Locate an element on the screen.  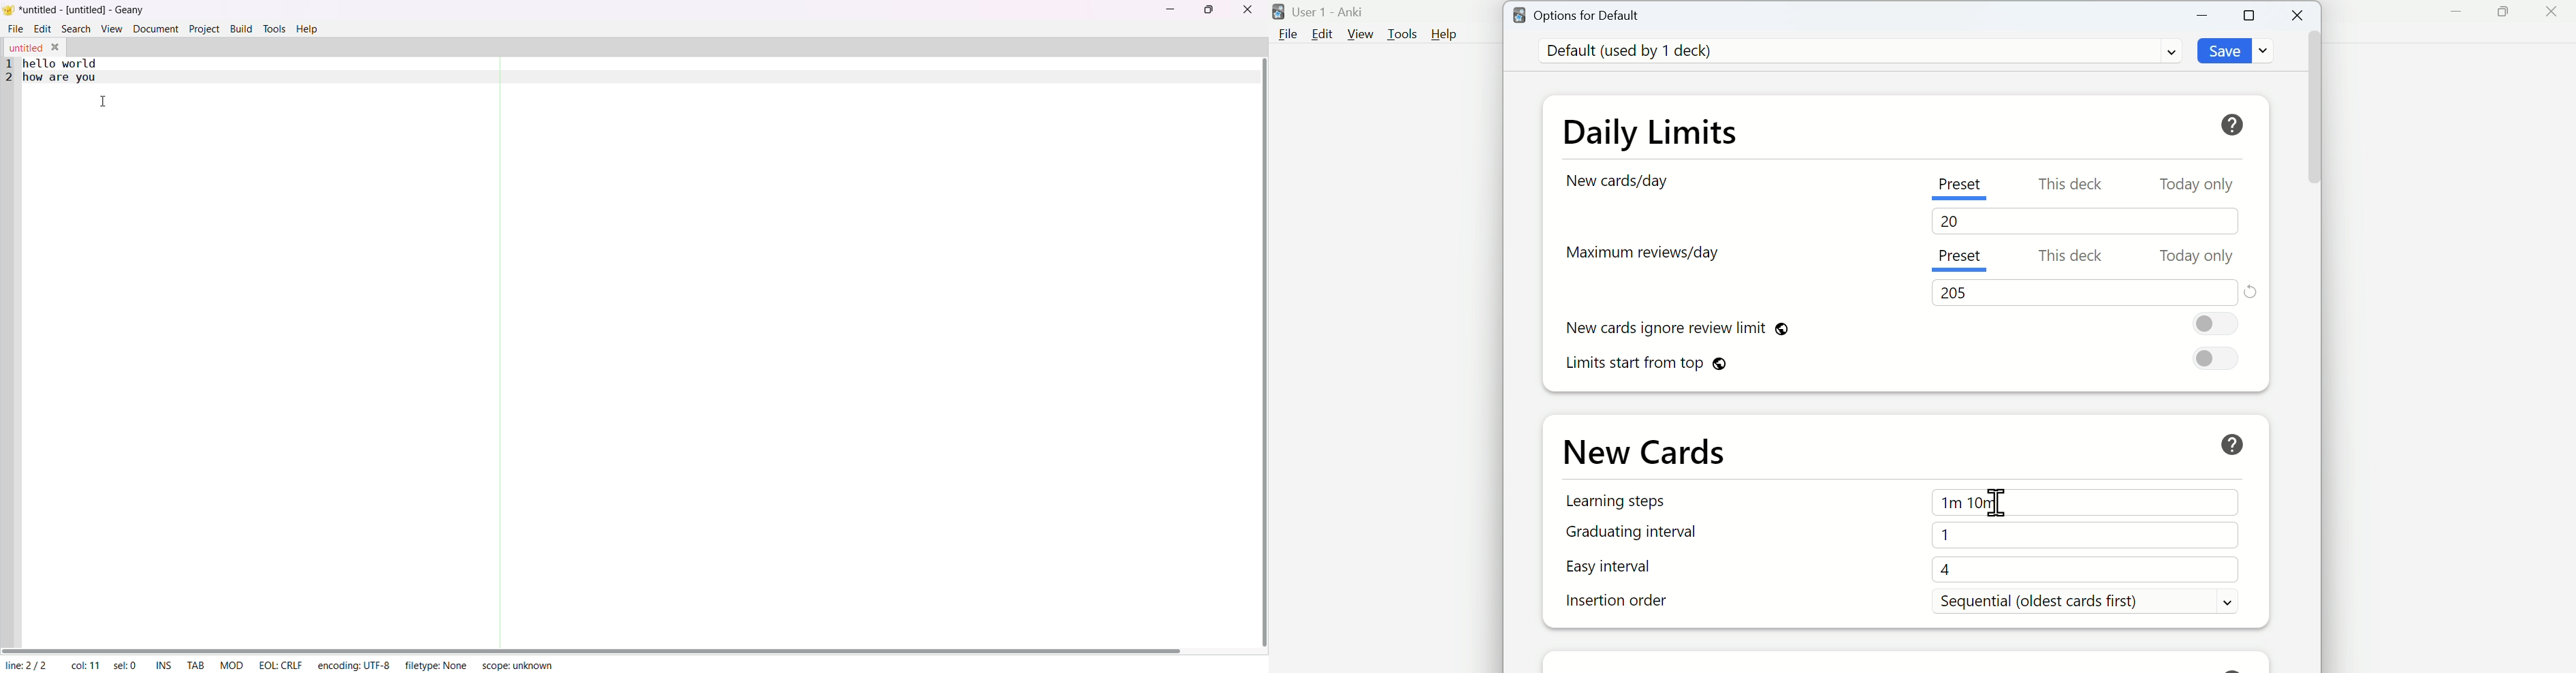
Close is located at coordinates (2554, 14).